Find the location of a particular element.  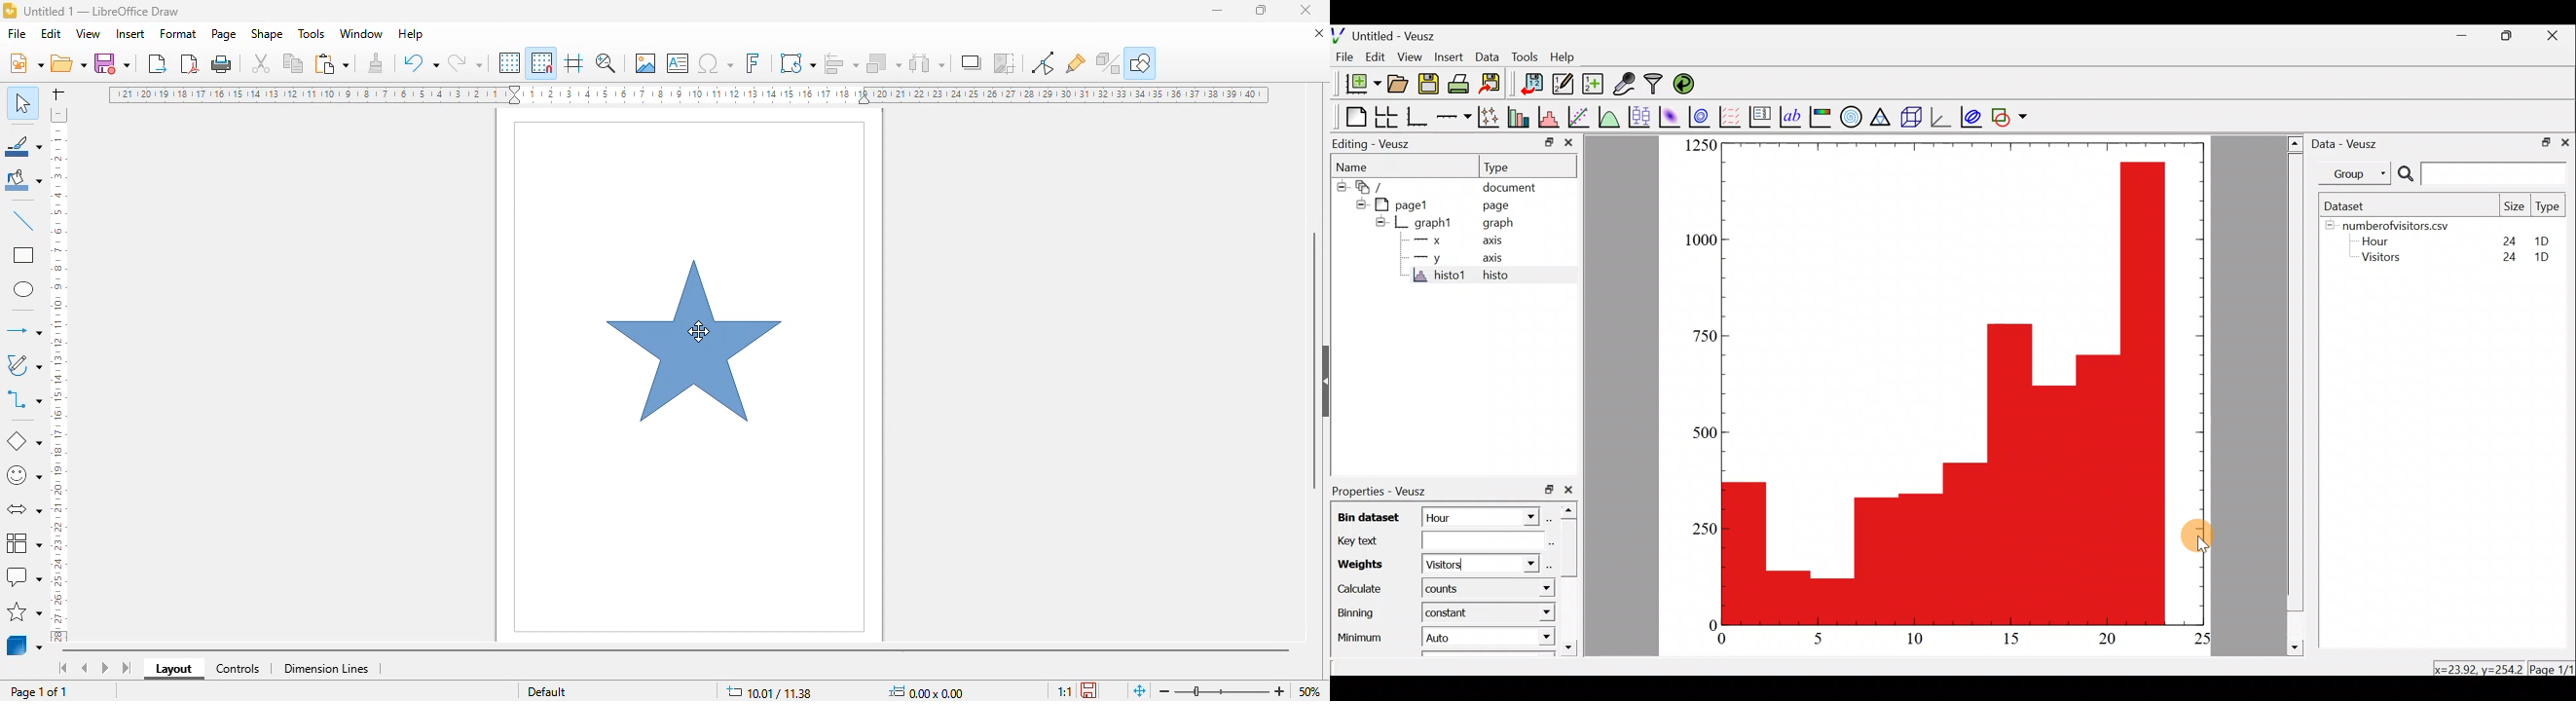

add an axis to the plot is located at coordinates (1455, 116).